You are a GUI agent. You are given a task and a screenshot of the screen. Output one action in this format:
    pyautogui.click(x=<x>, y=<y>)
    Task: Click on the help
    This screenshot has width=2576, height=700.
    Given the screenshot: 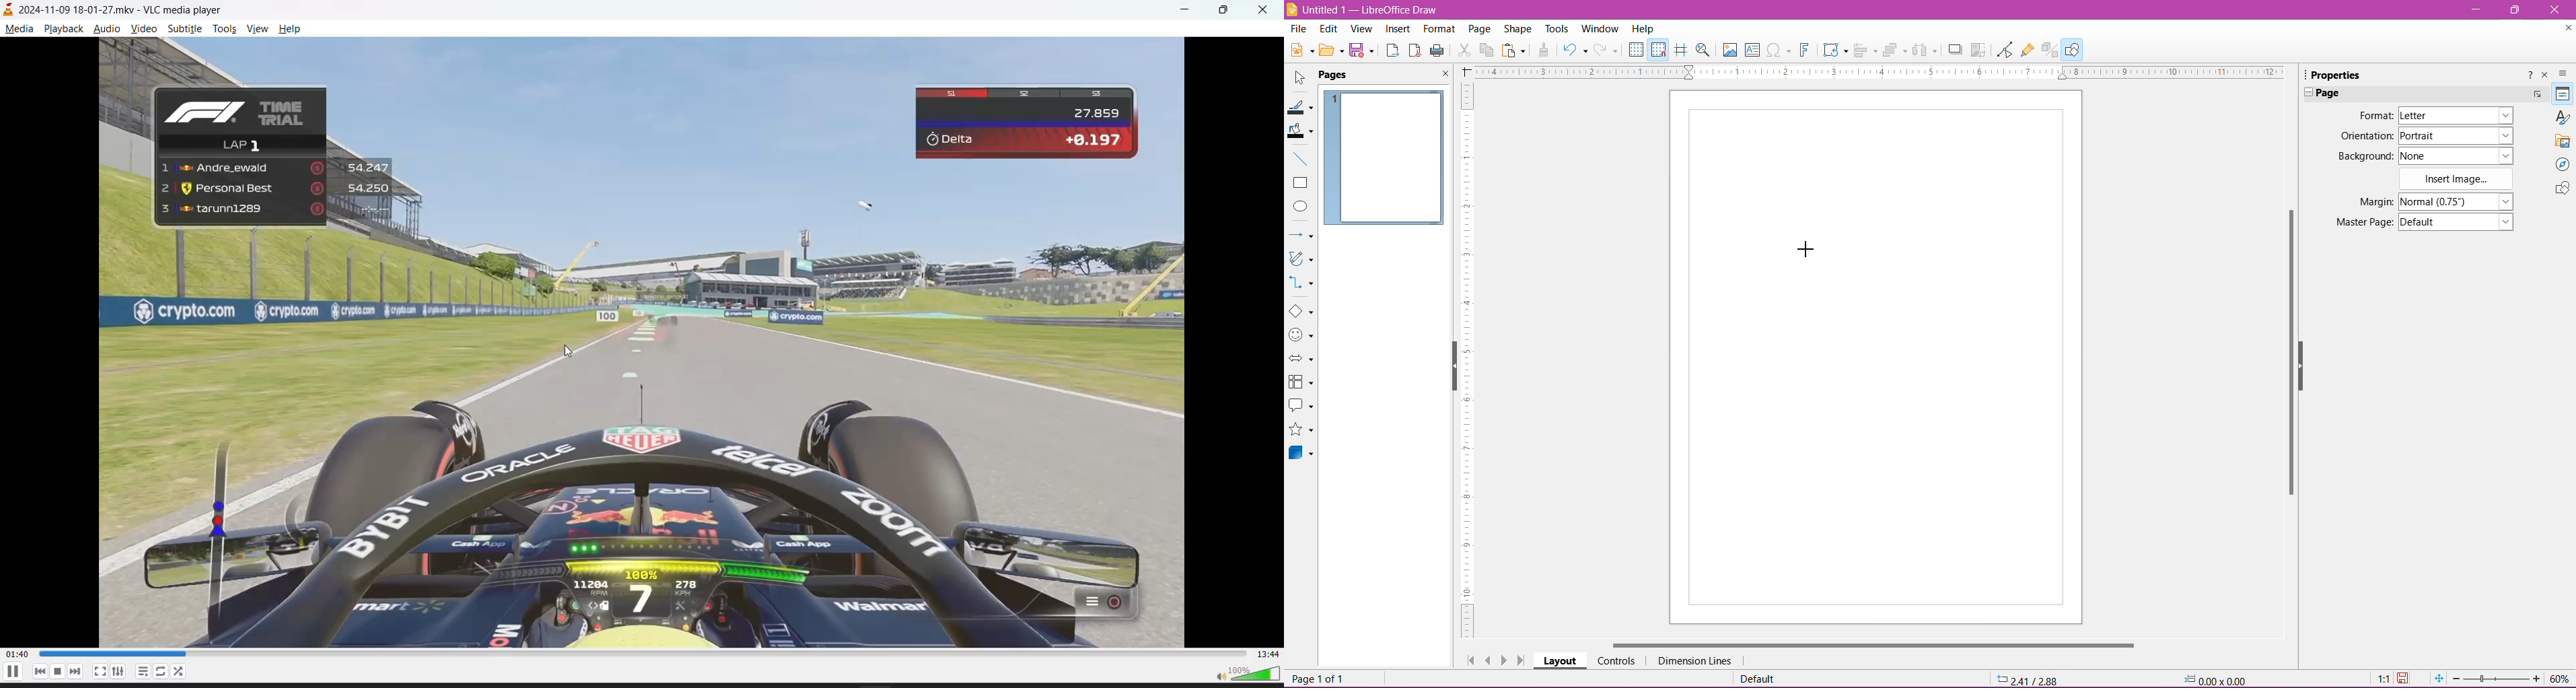 What is the action you would take?
    pyautogui.click(x=292, y=28)
    